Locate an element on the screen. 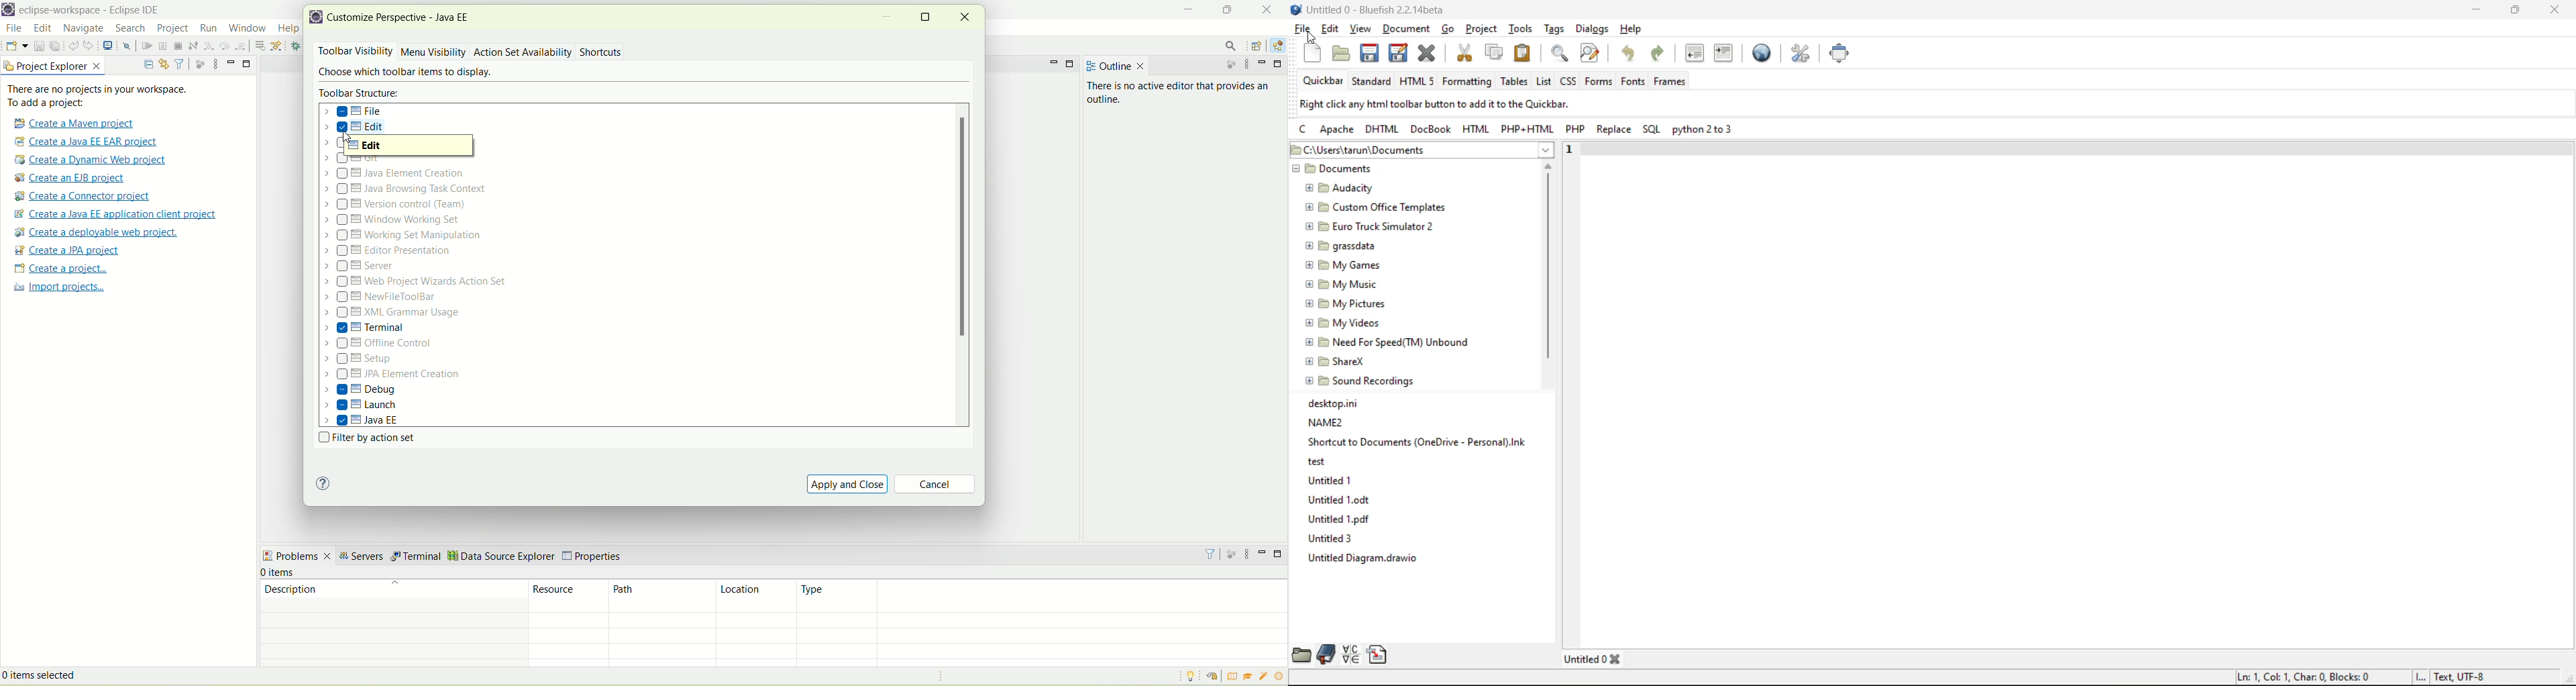 The height and width of the screenshot is (700, 2576). document is located at coordinates (1405, 28).